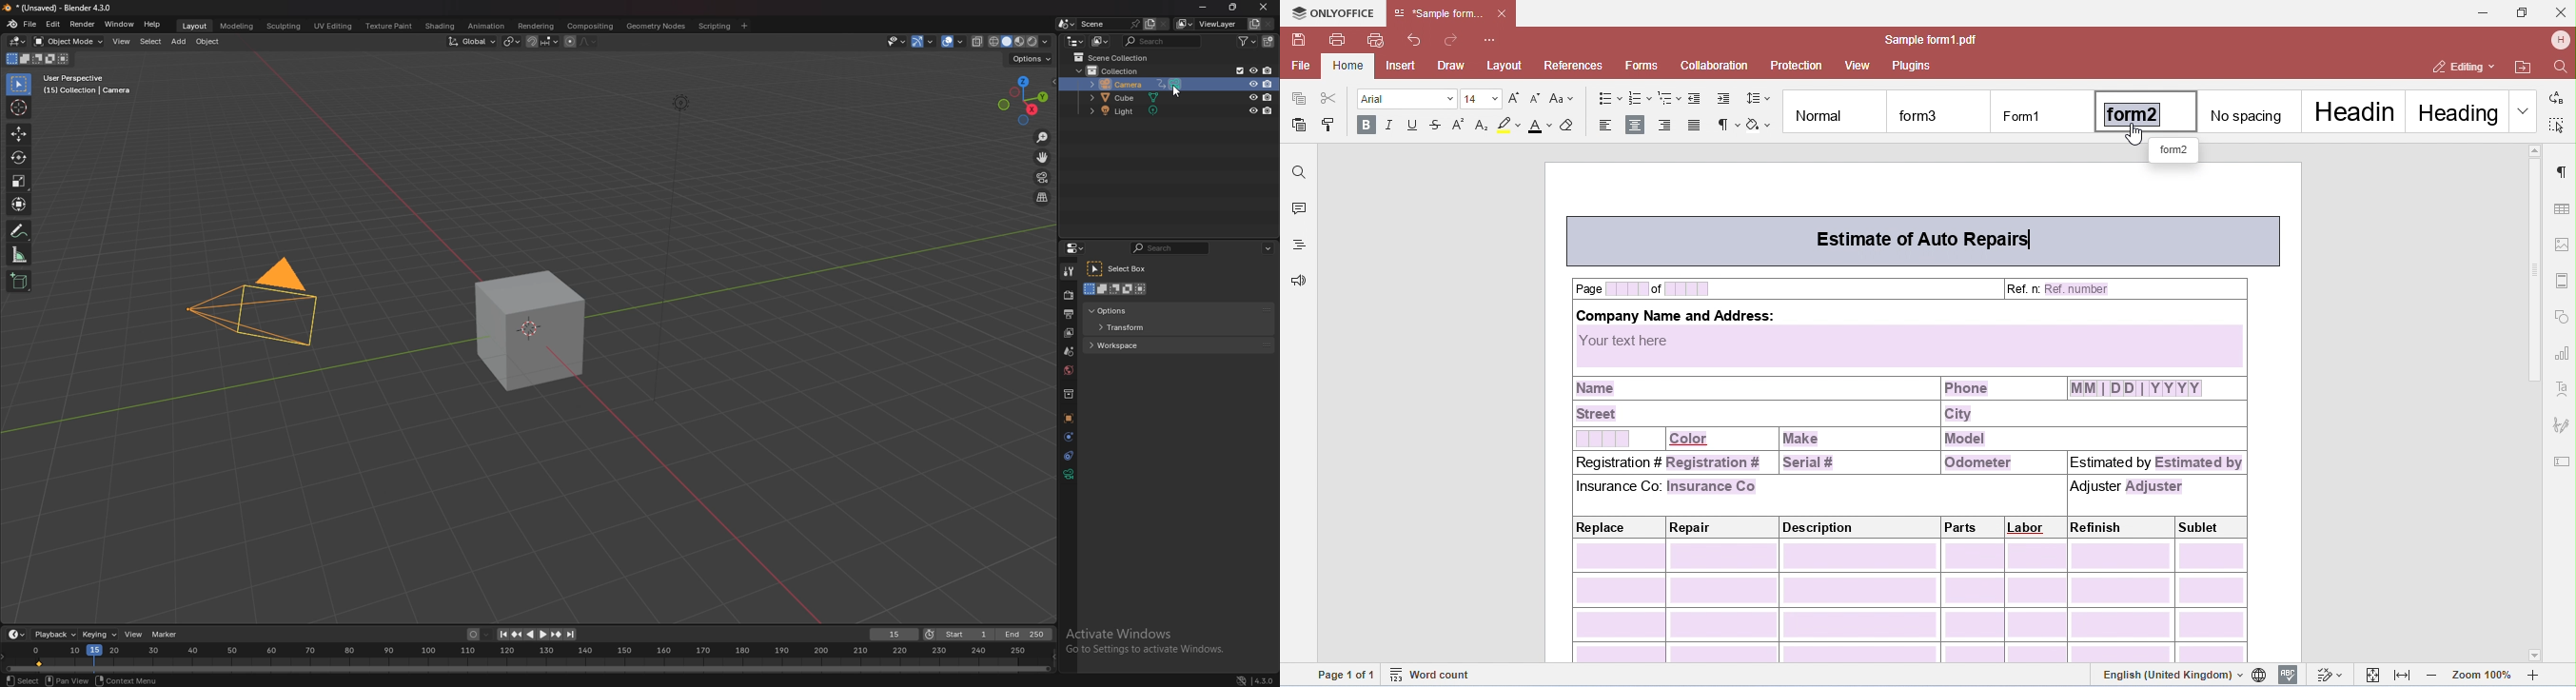 The image size is (2576, 700). What do you see at coordinates (1257, 680) in the screenshot?
I see `4.3.0` at bounding box center [1257, 680].